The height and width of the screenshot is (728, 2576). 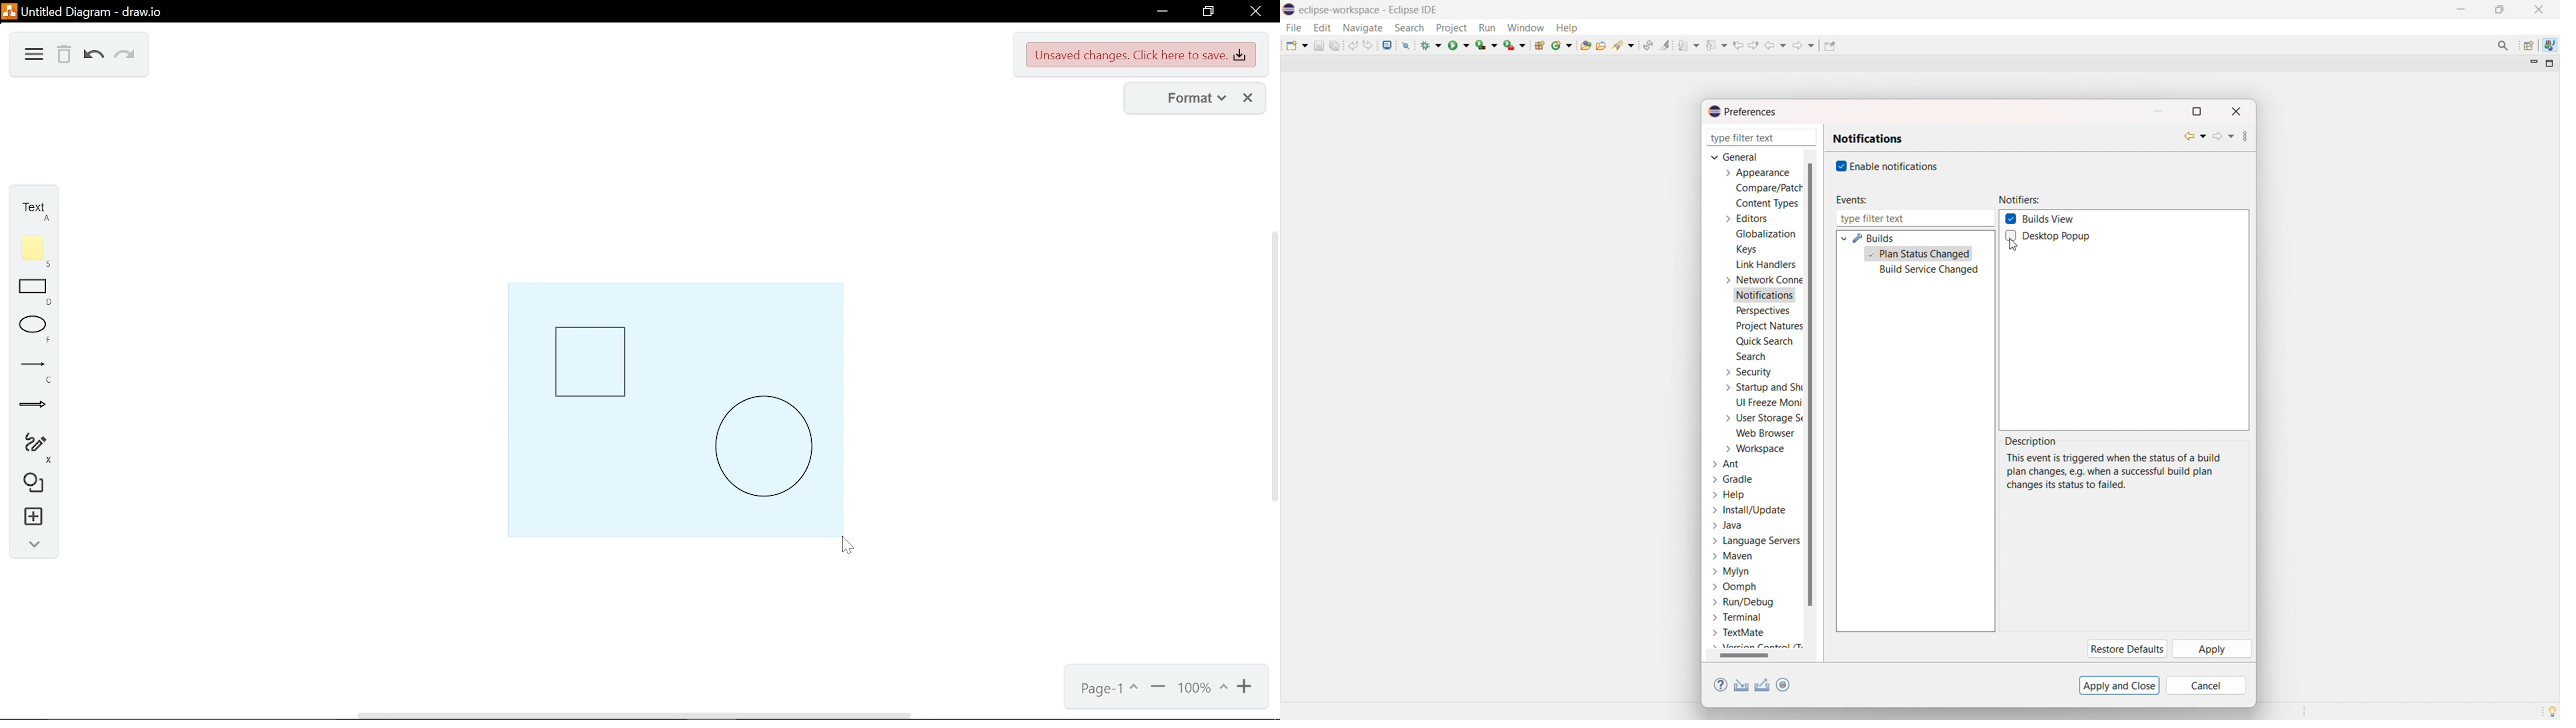 I want to click on enable notifications, so click(x=1895, y=165).